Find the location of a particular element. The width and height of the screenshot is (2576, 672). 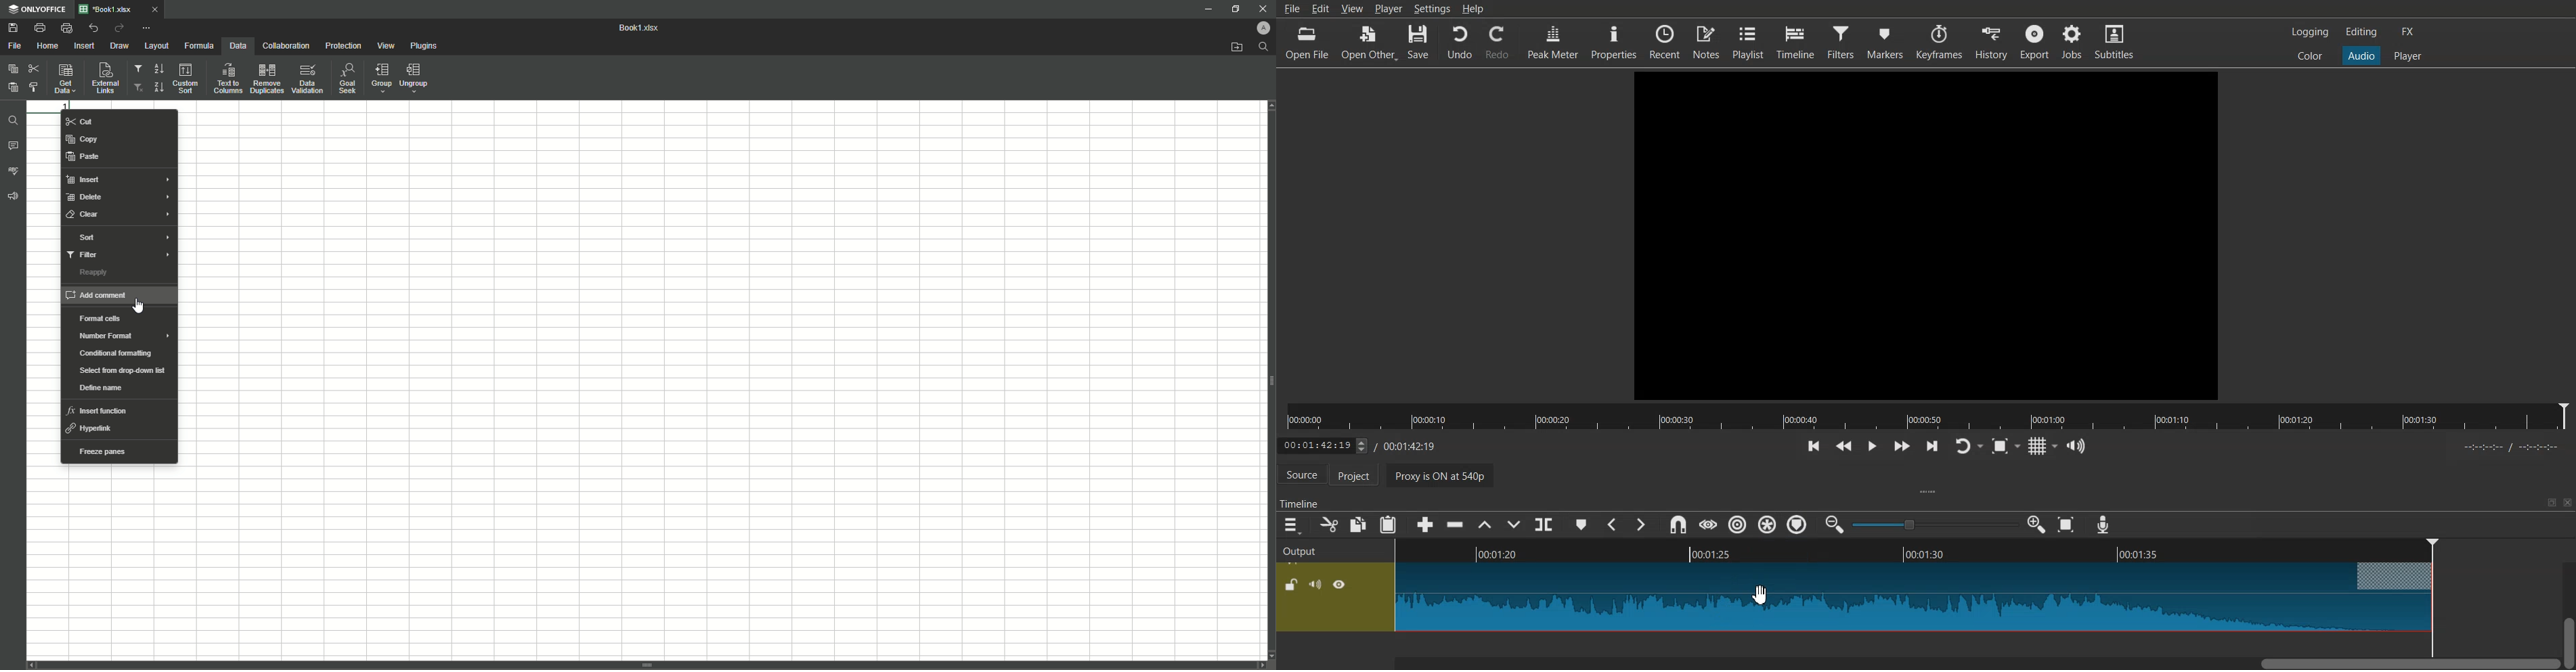

Copy is located at coordinates (1359, 524).